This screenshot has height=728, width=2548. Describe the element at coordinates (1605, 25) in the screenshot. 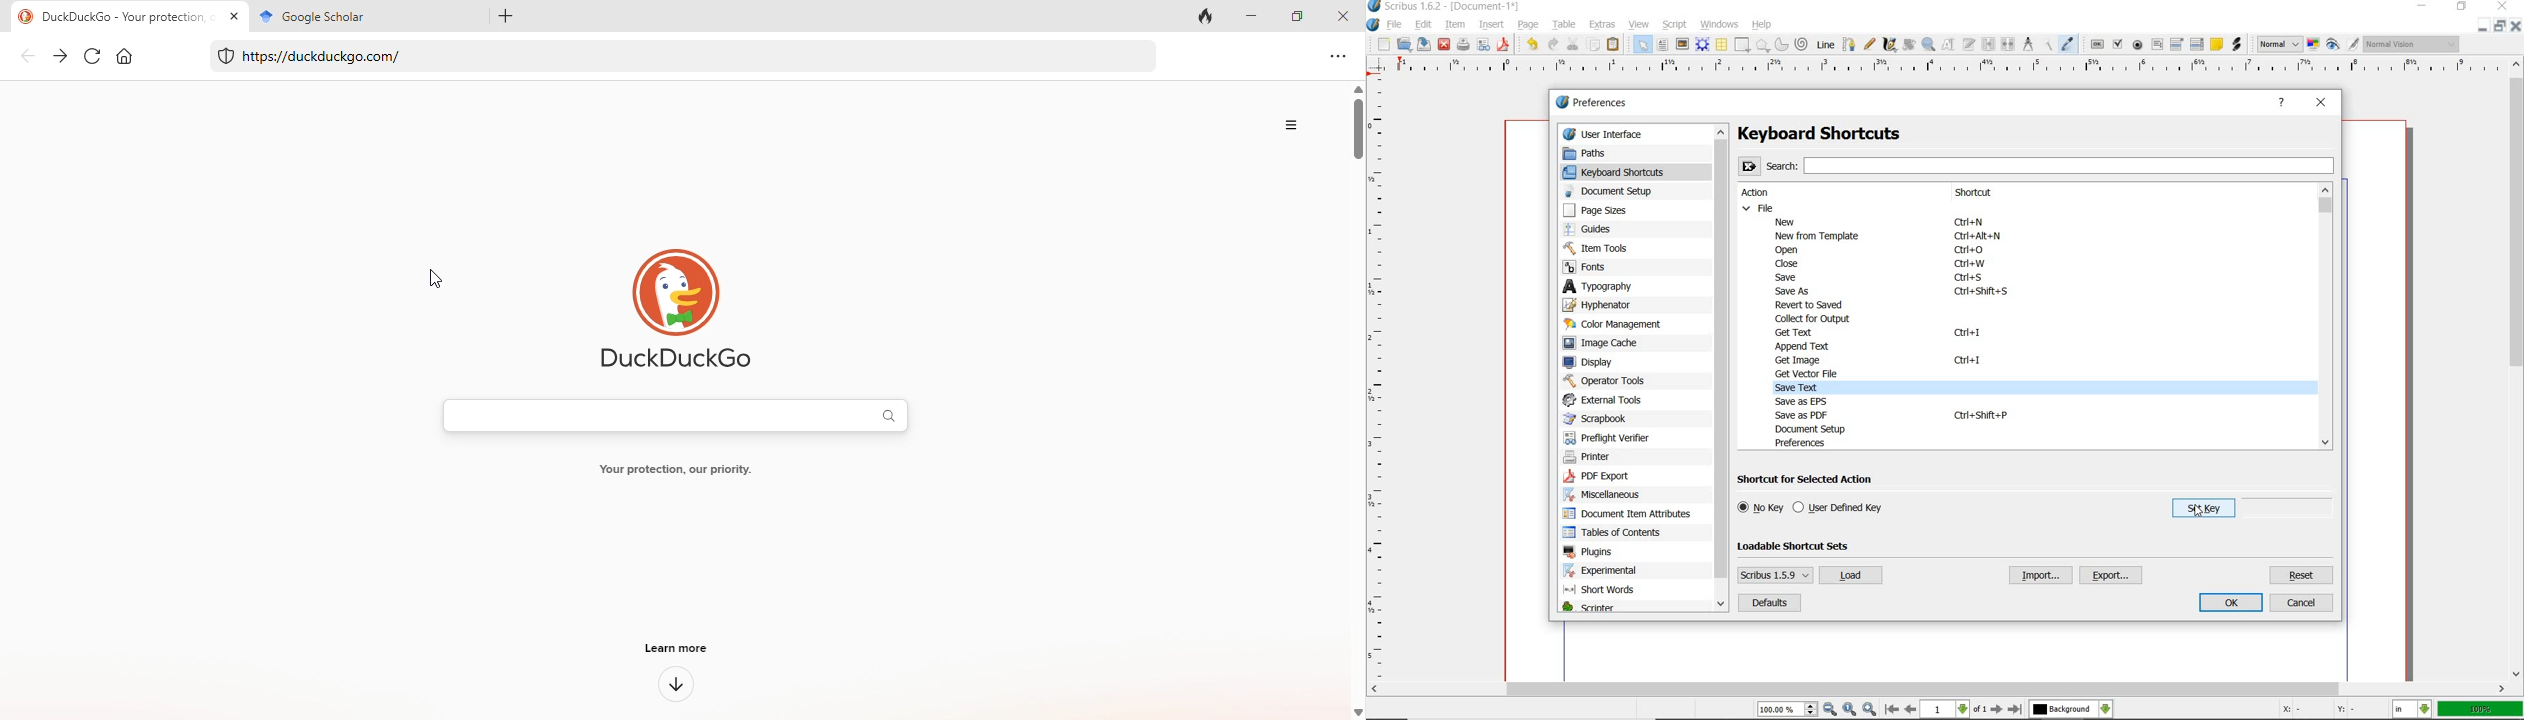

I see `extras` at that location.